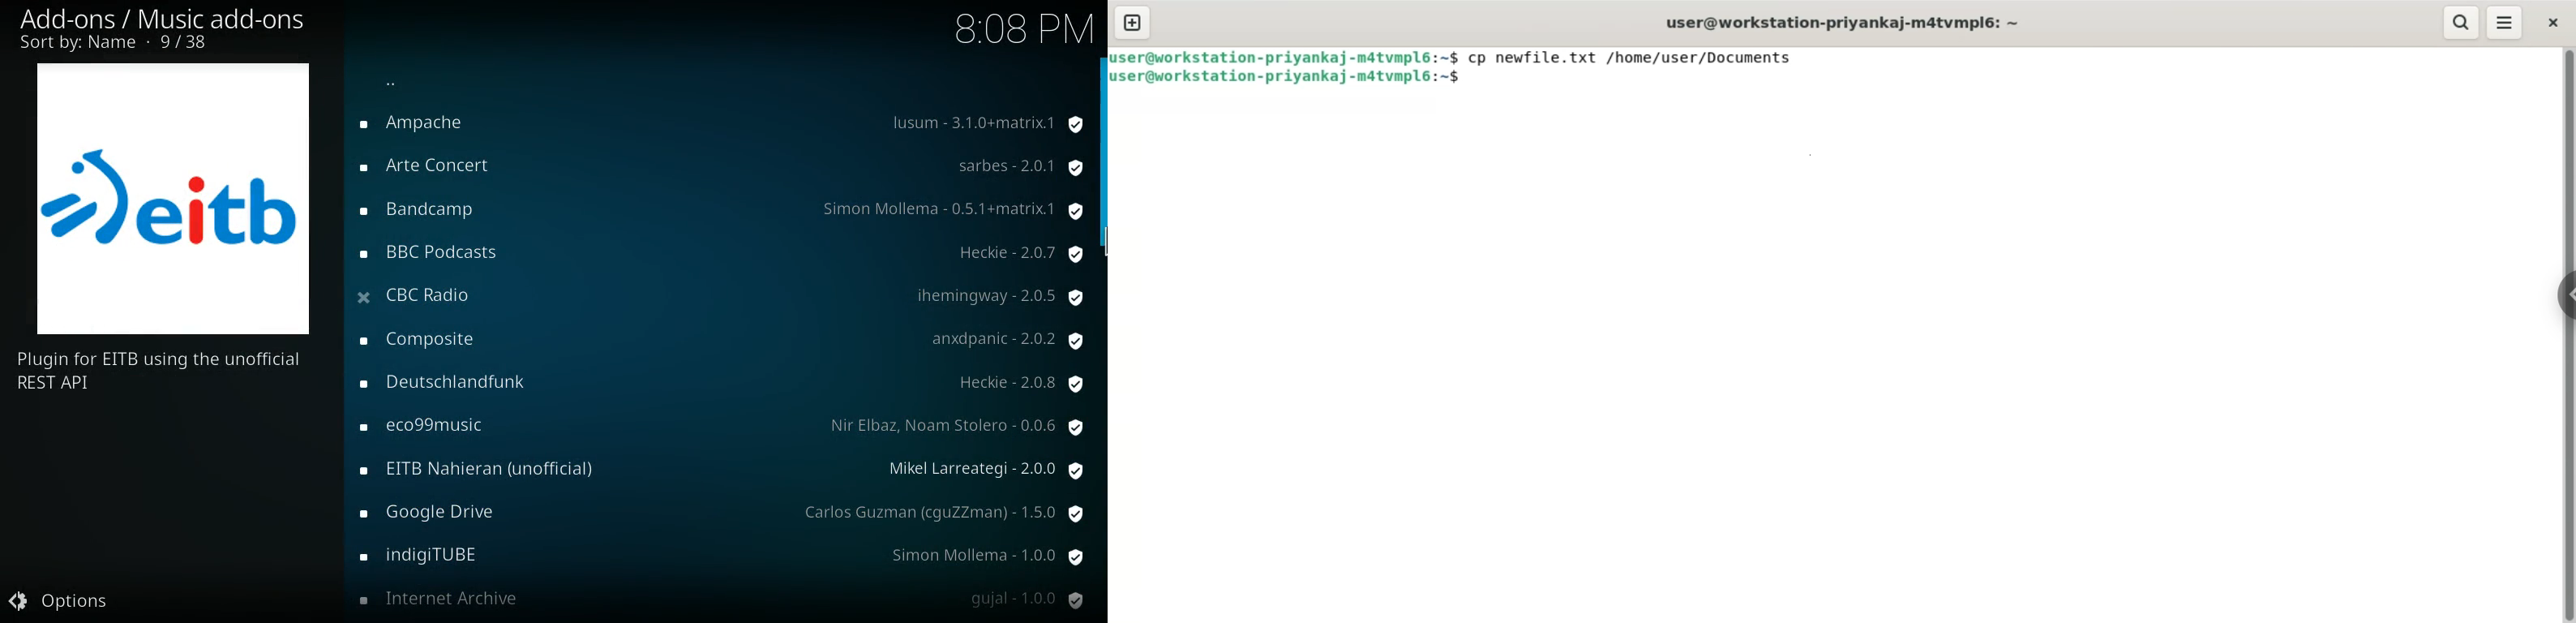  What do you see at coordinates (434, 424) in the screenshot?
I see `add-ons` at bounding box center [434, 424].